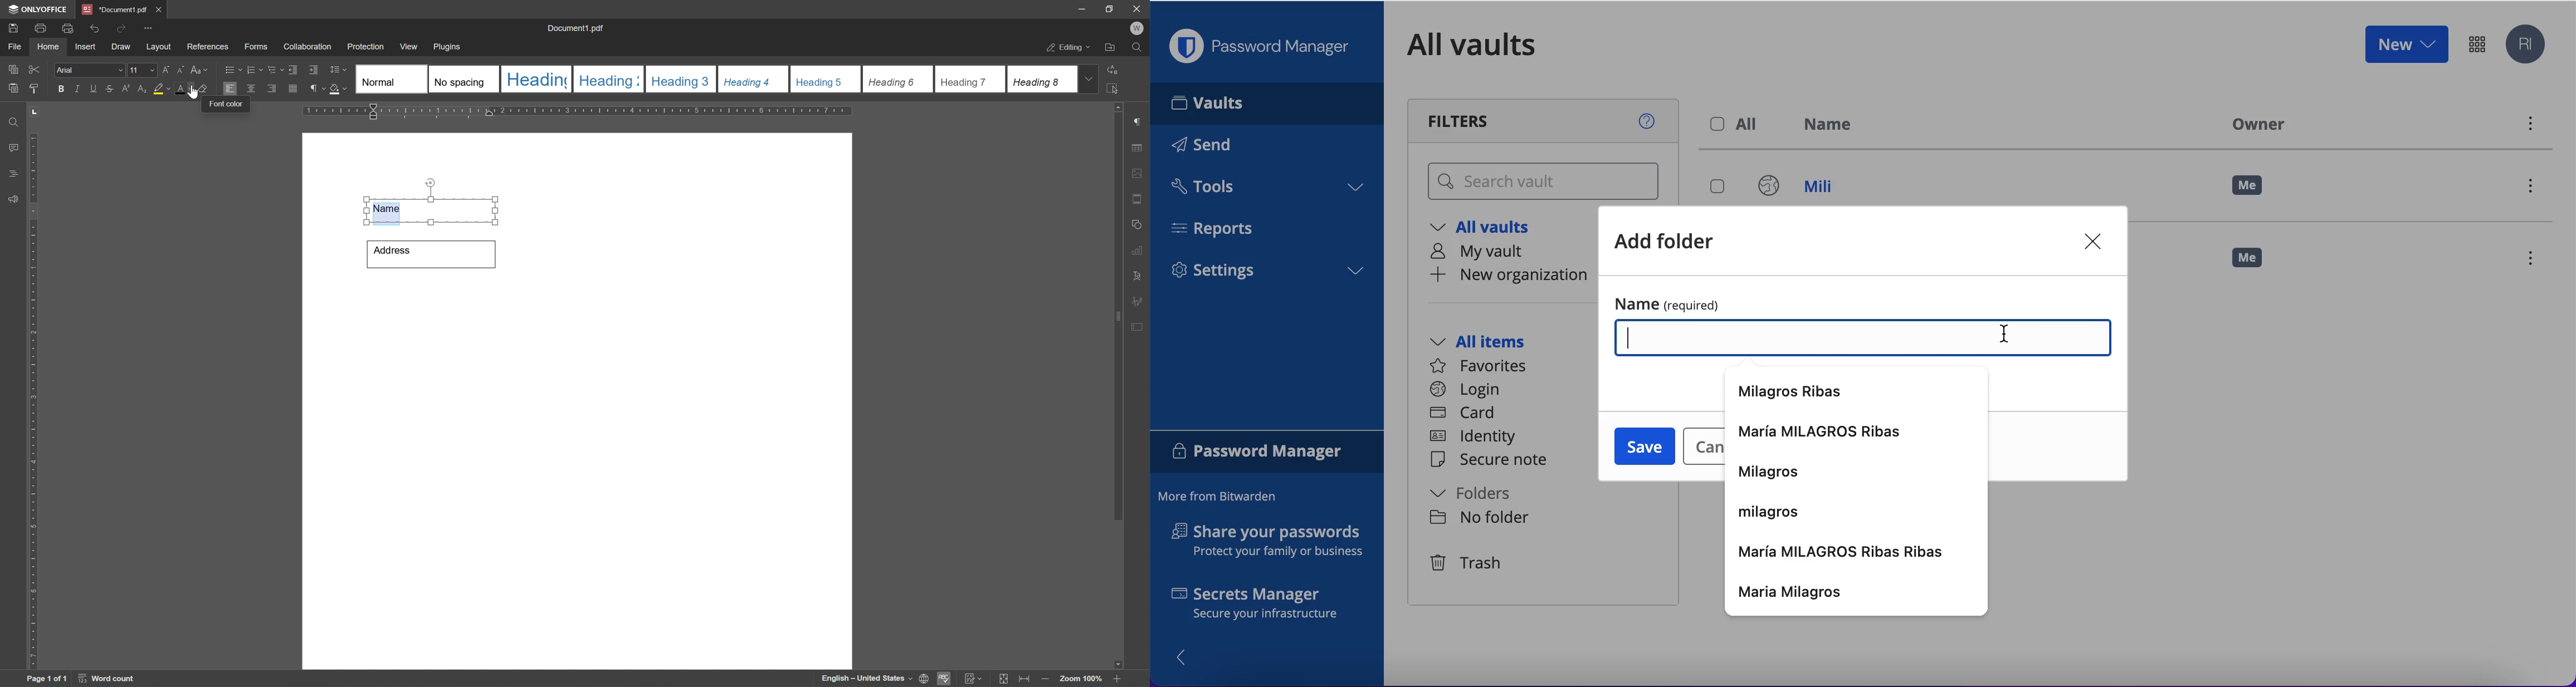  I want to click on subscript, so click(141, 88).